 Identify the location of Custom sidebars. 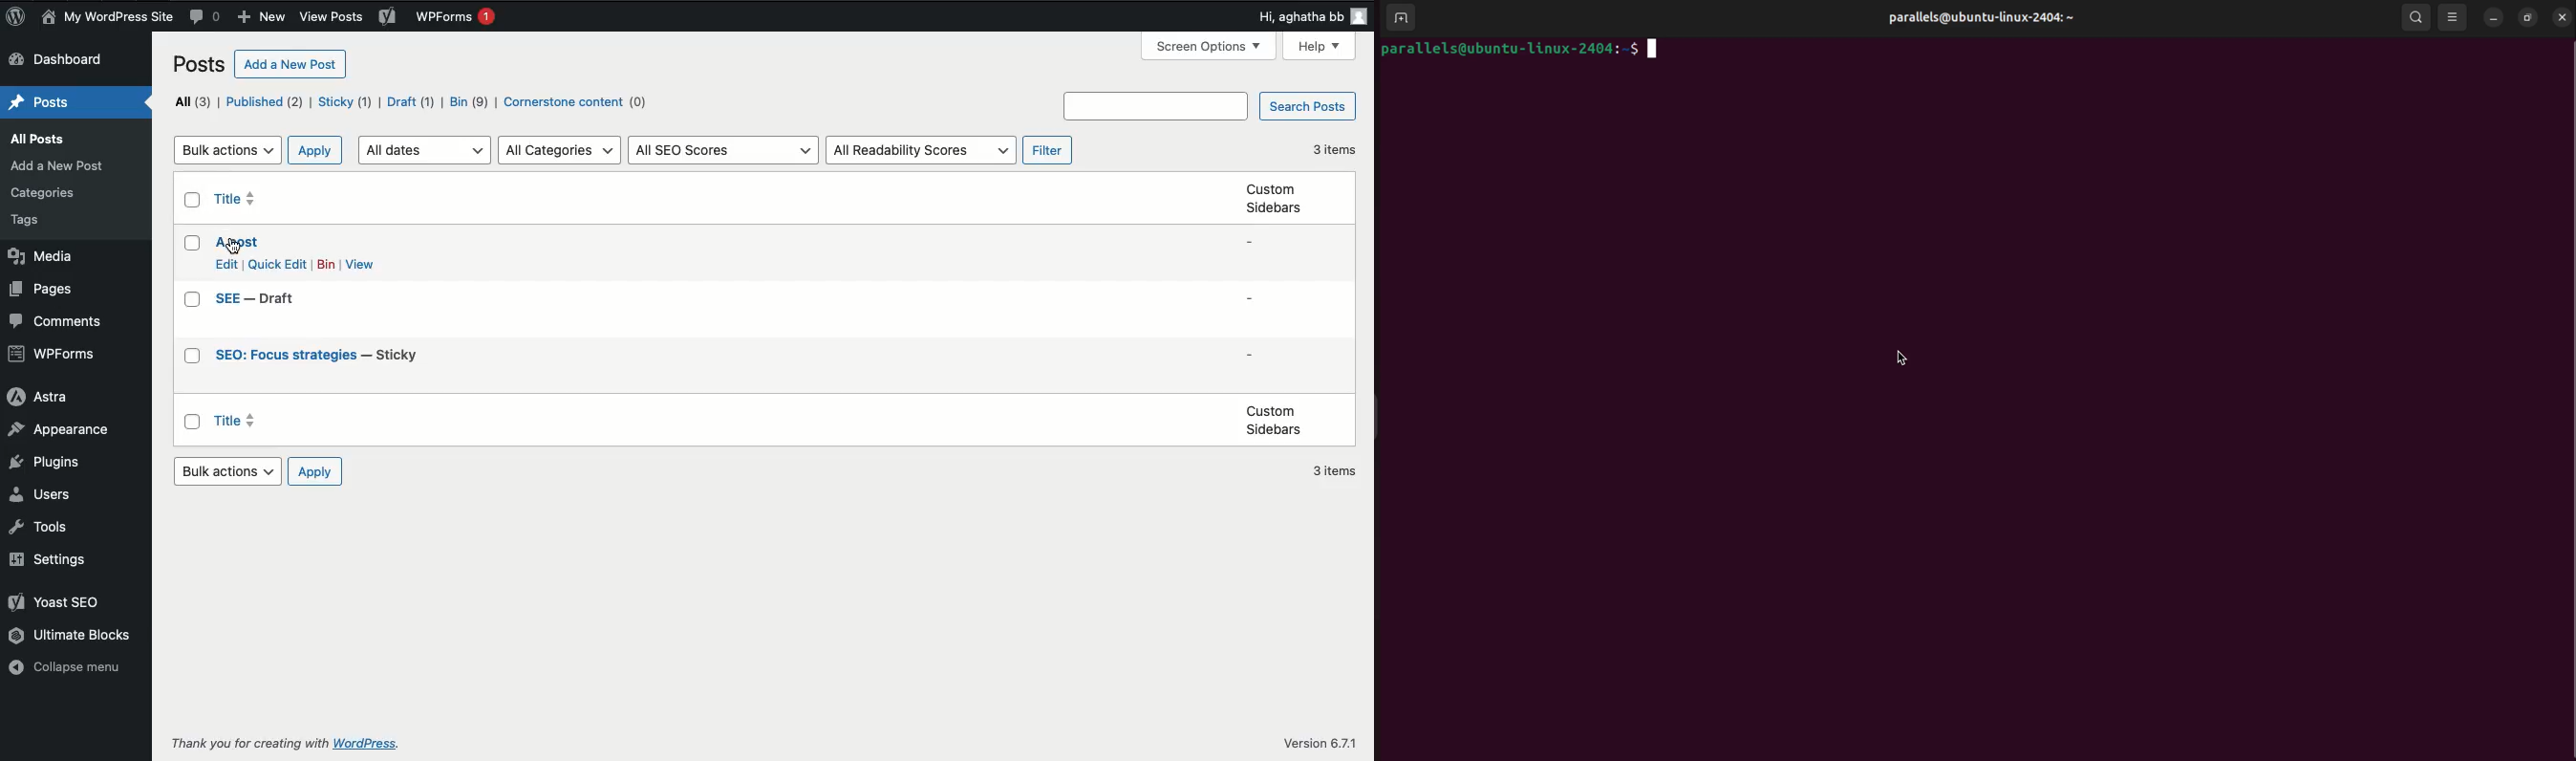
(1266, 419).